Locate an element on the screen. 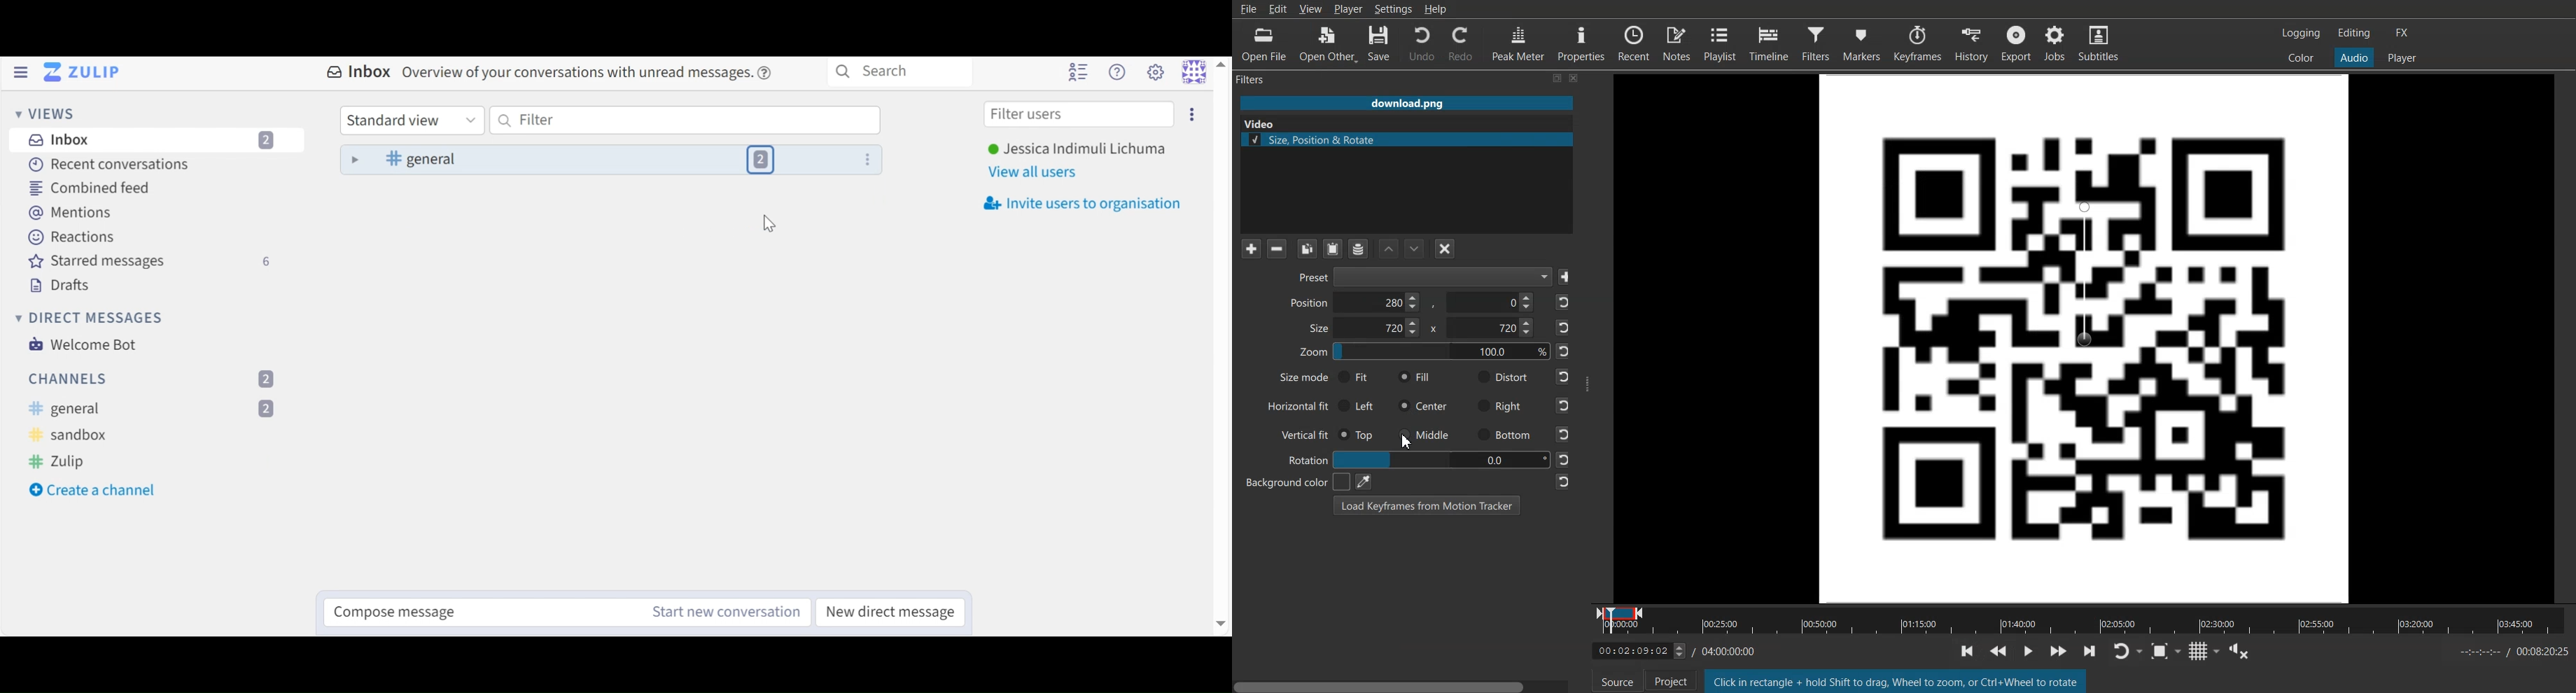  Save is located at coordinates (1567, 277).